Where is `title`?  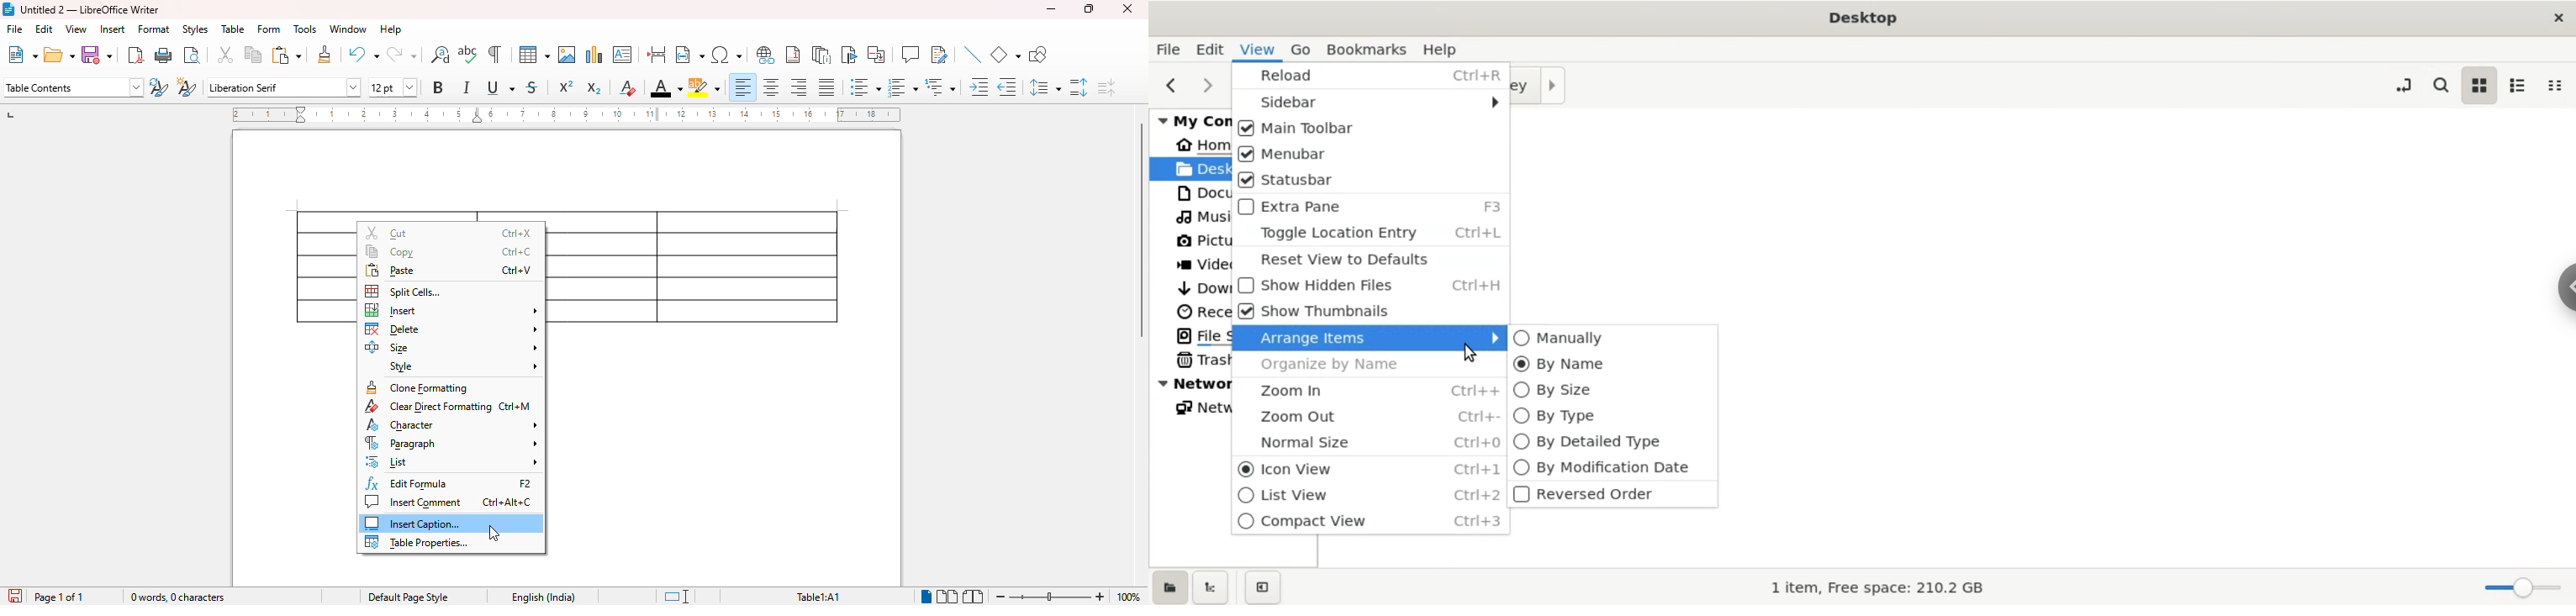
title is located at coordinates (90, 10).